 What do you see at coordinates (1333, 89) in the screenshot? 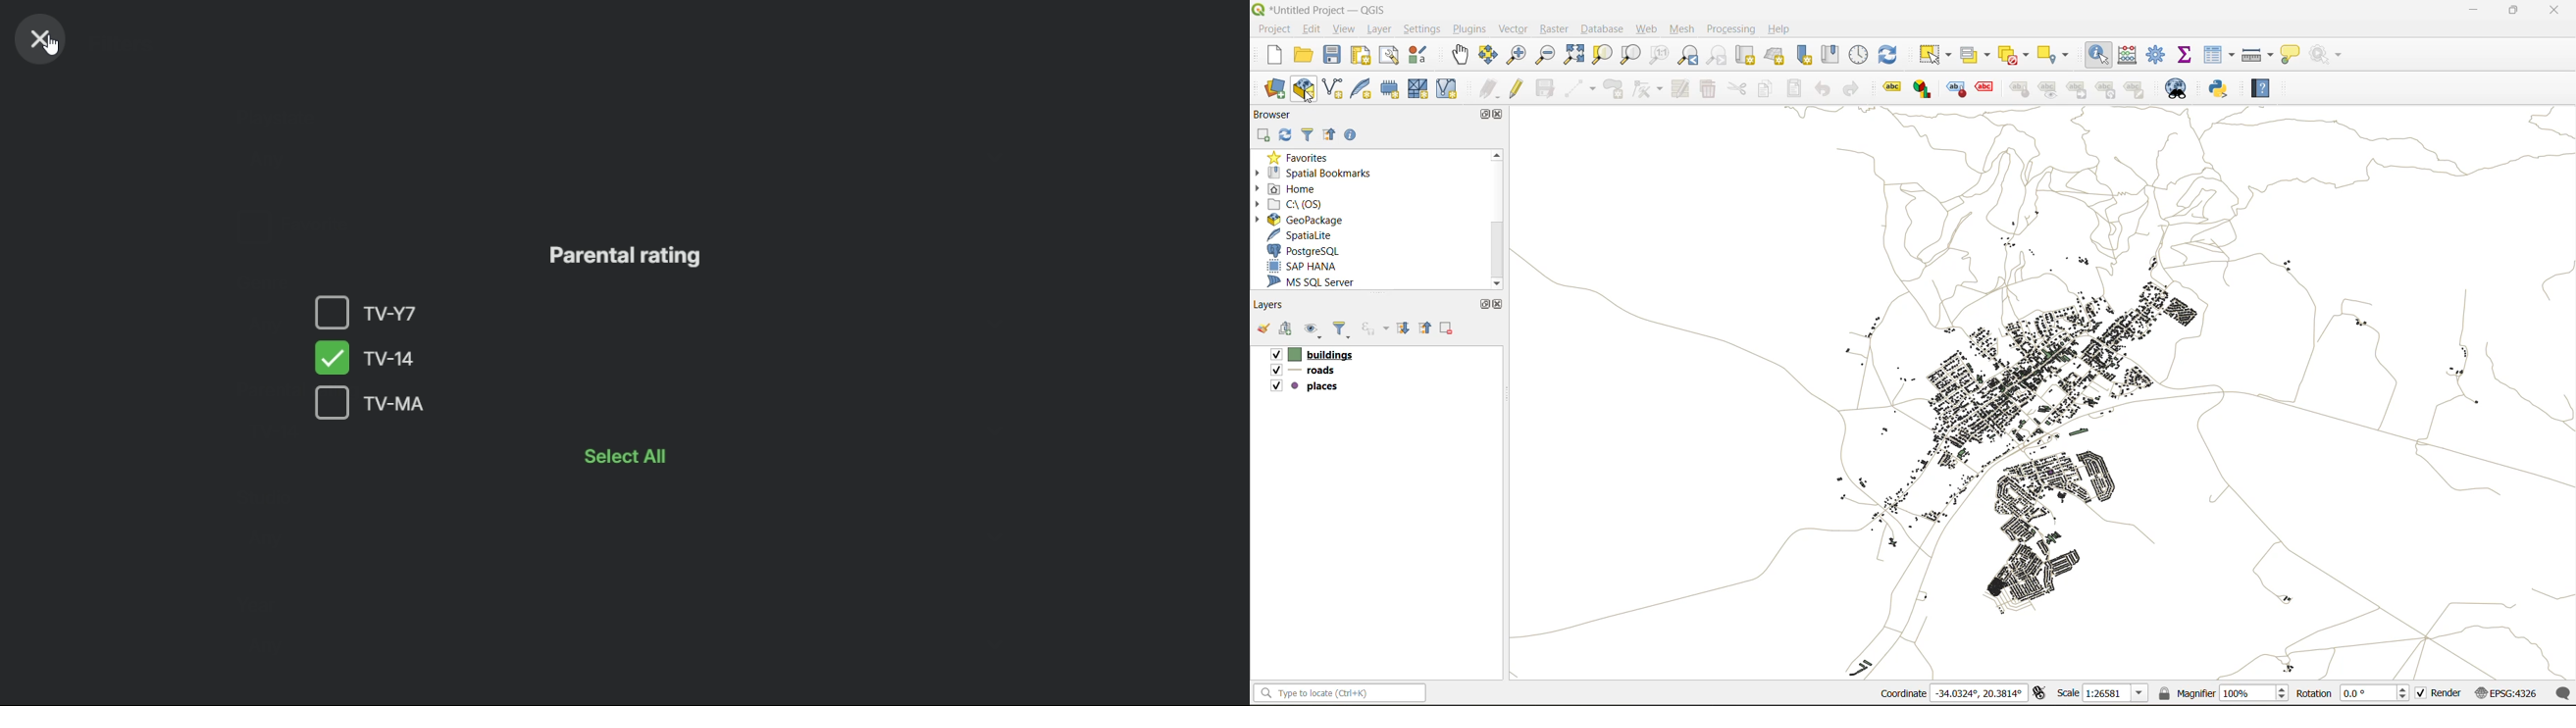
I see `new shapefile layer` at bounding box center [1333, 89].